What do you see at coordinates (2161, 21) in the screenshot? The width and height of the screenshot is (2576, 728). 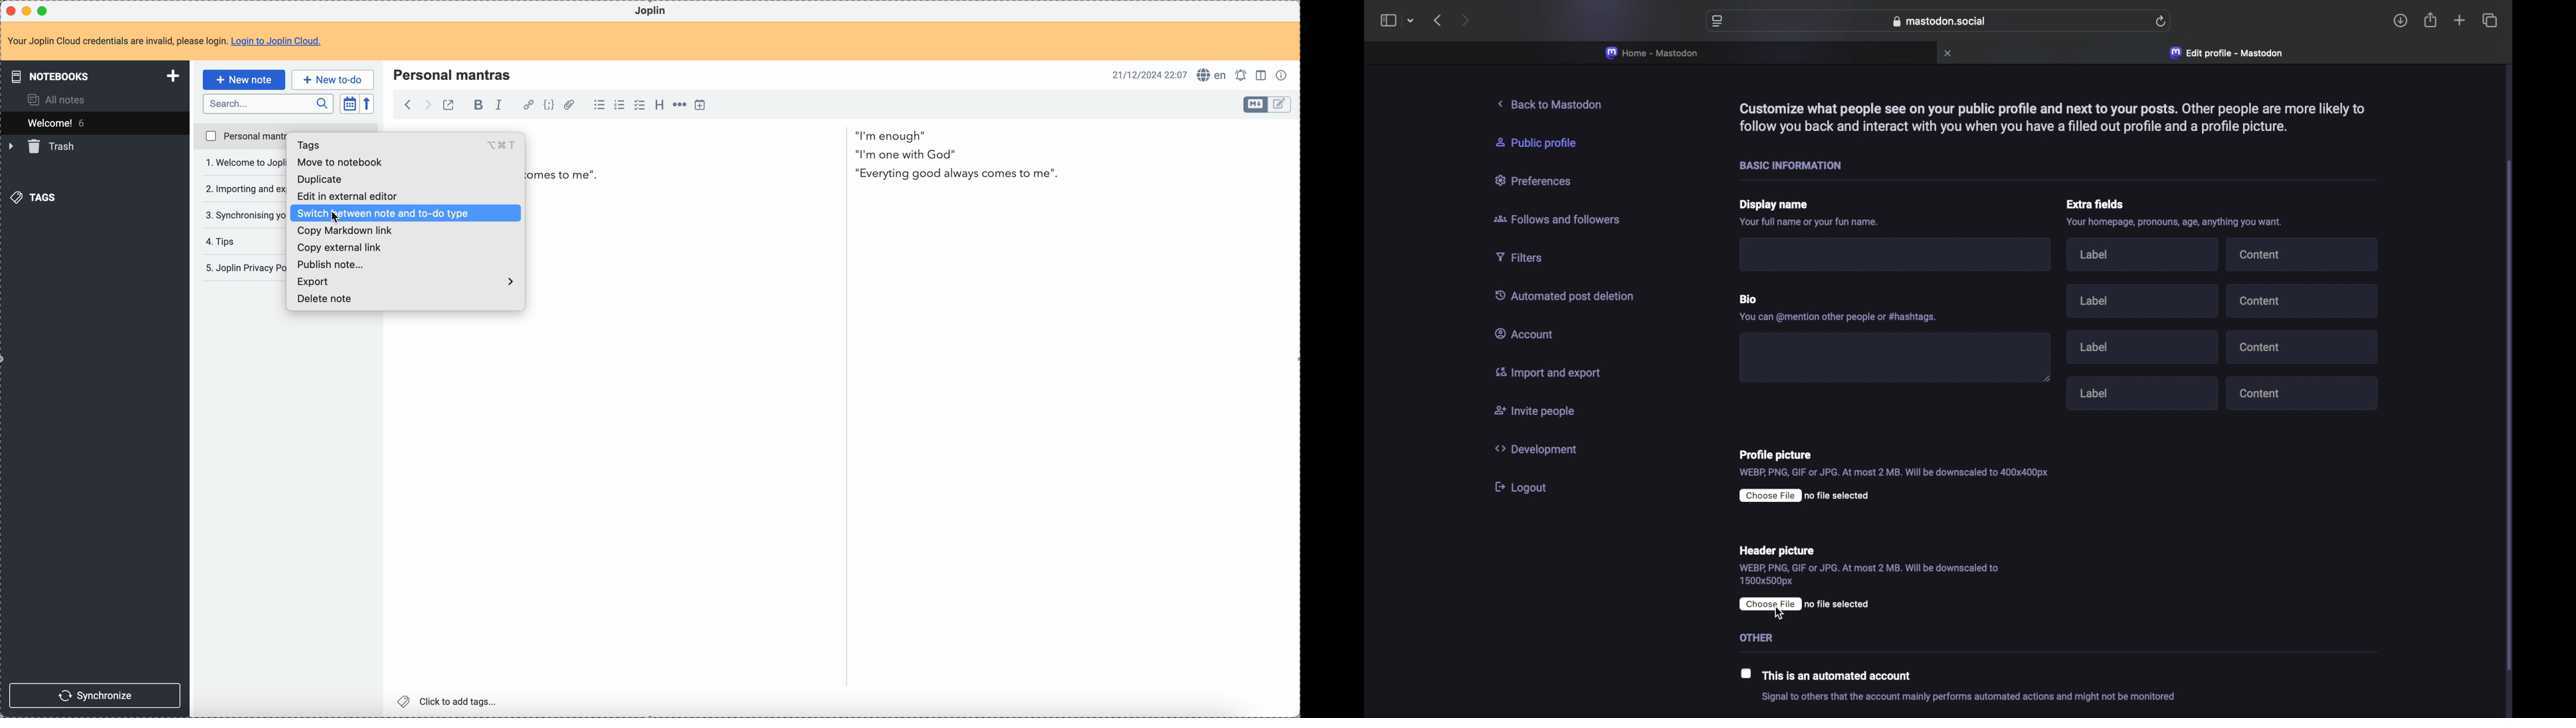 I see `refresh` at bounding box center [2161, 21].